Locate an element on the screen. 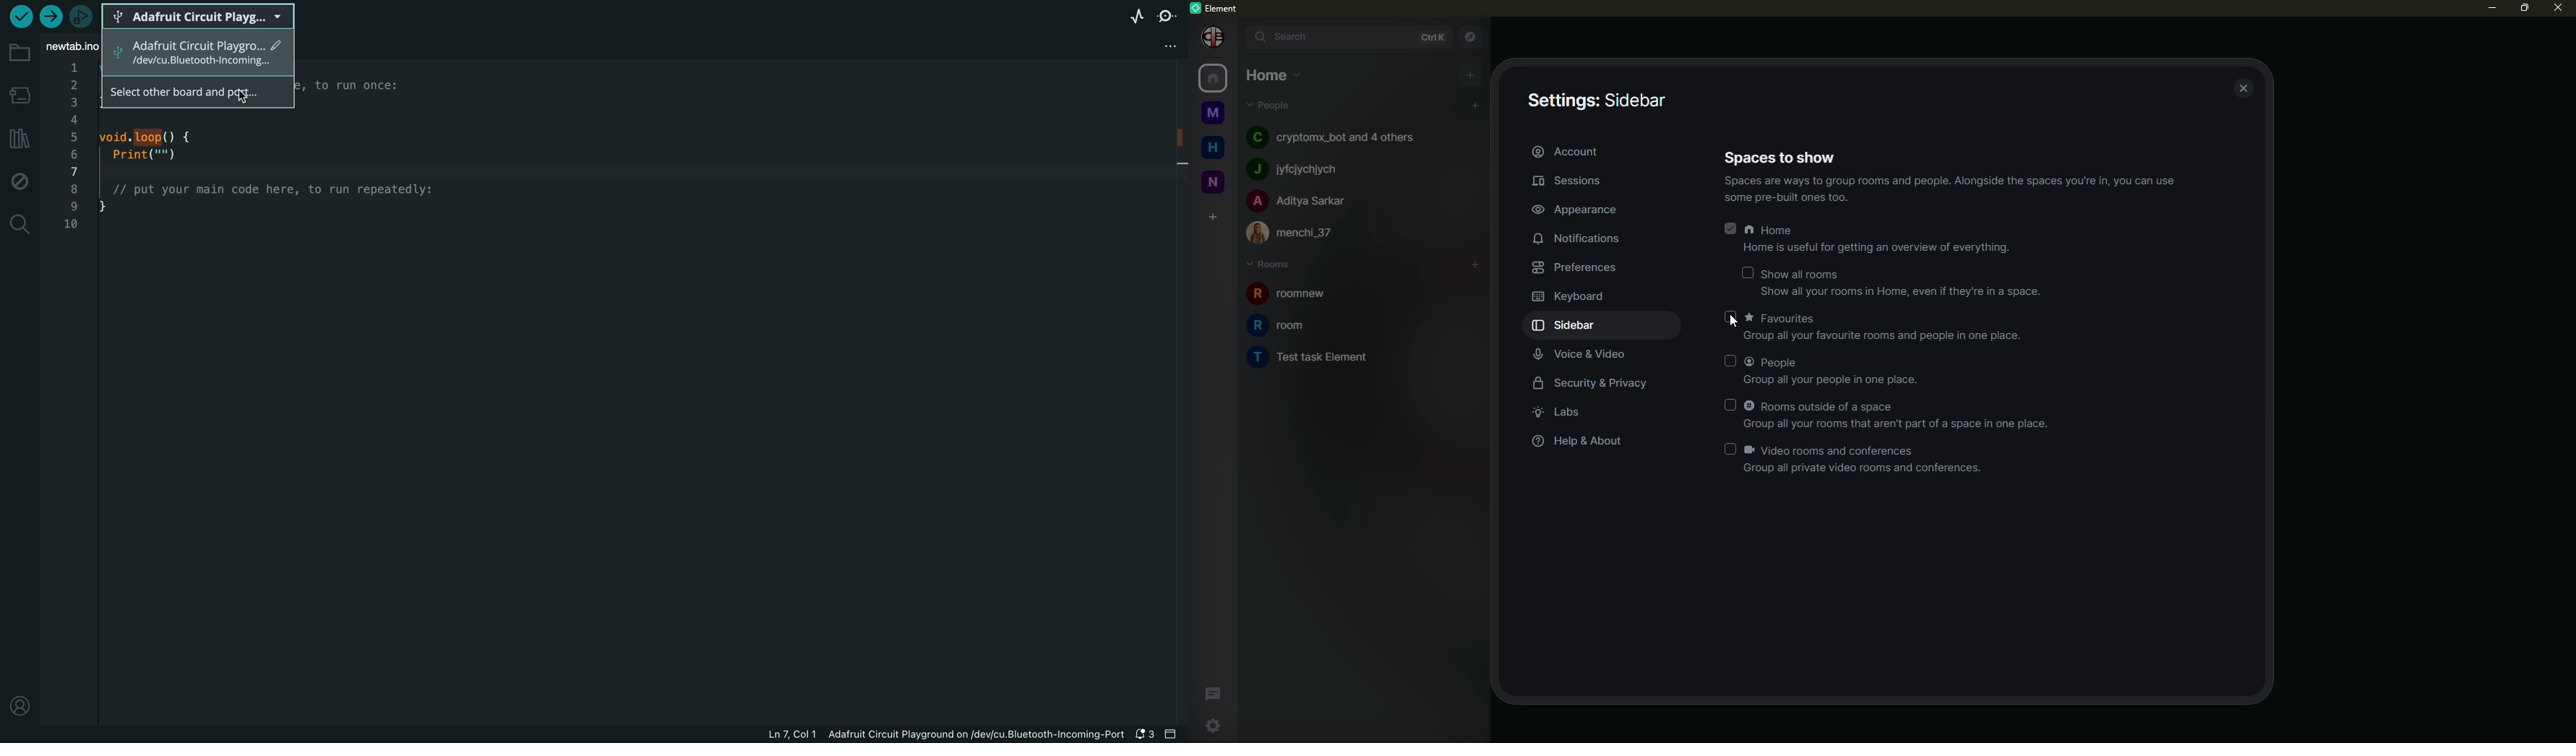 This screenshot has width=2576, height=756. sidebar is located at coordinates (1600, 101).